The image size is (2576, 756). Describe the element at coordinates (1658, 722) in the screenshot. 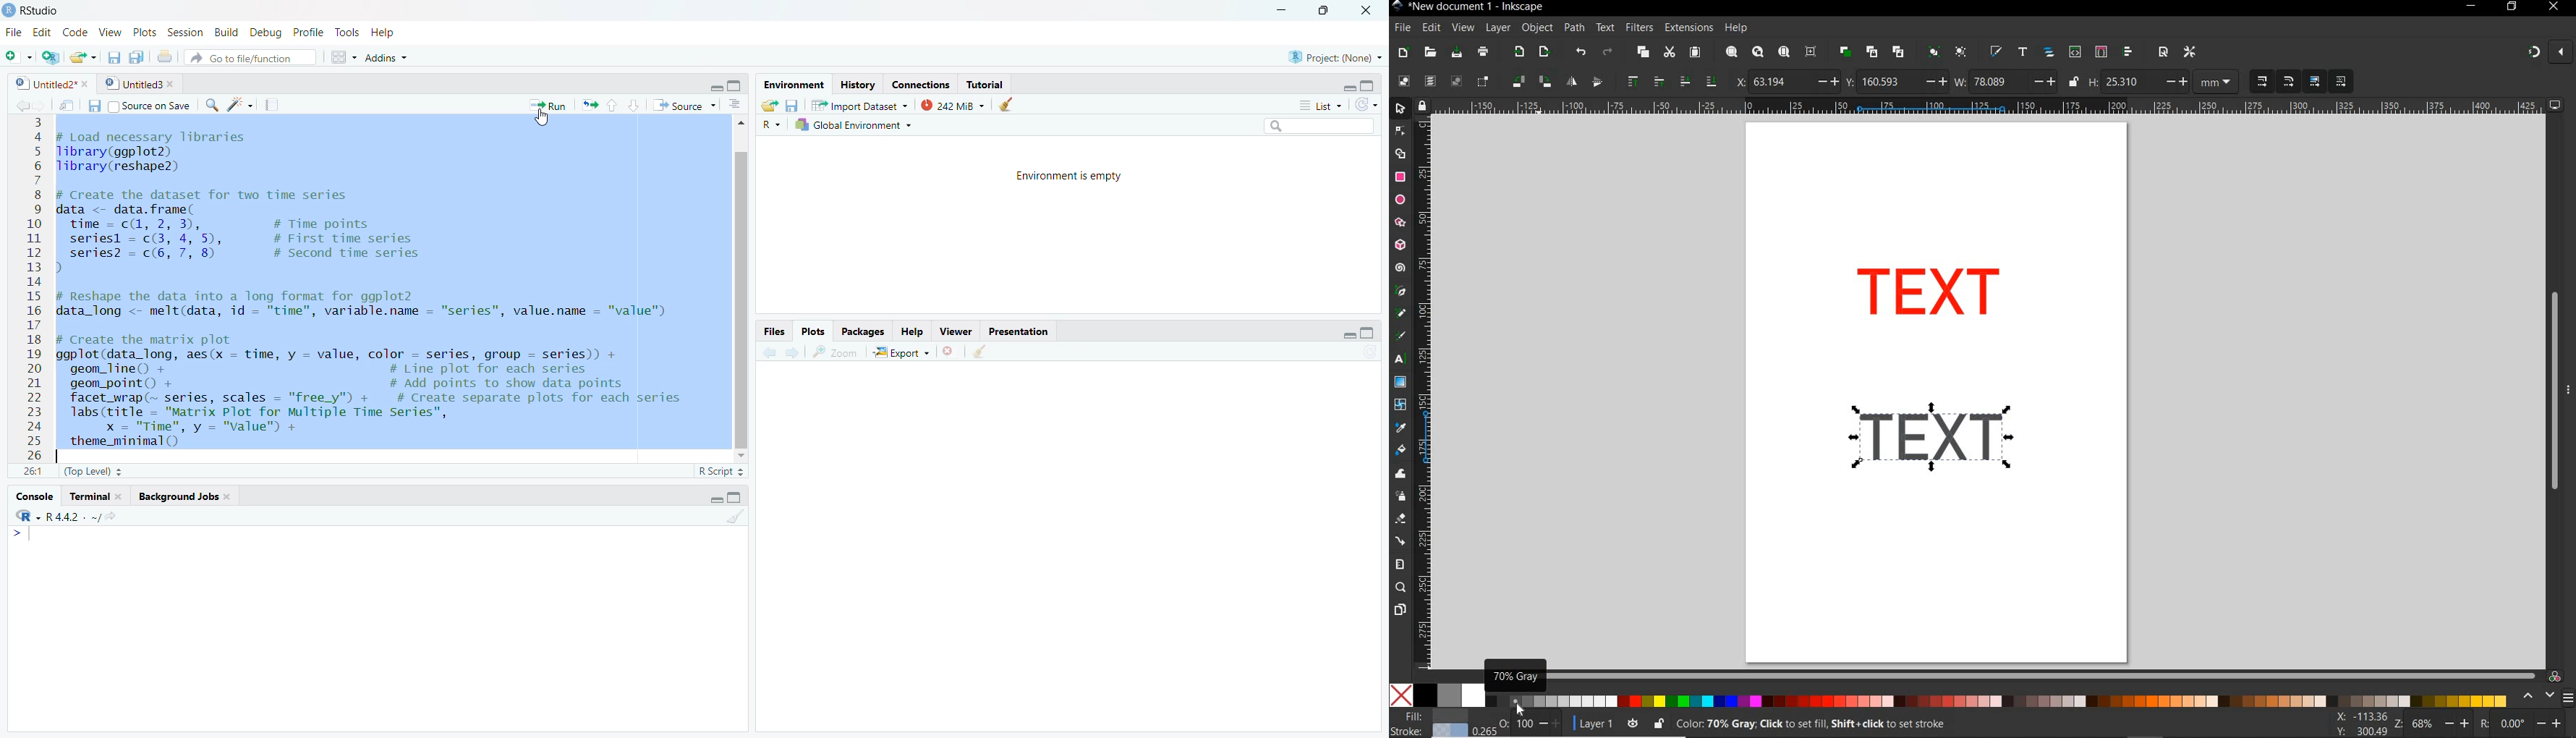

I see `lock/unlock current layer` at that location.